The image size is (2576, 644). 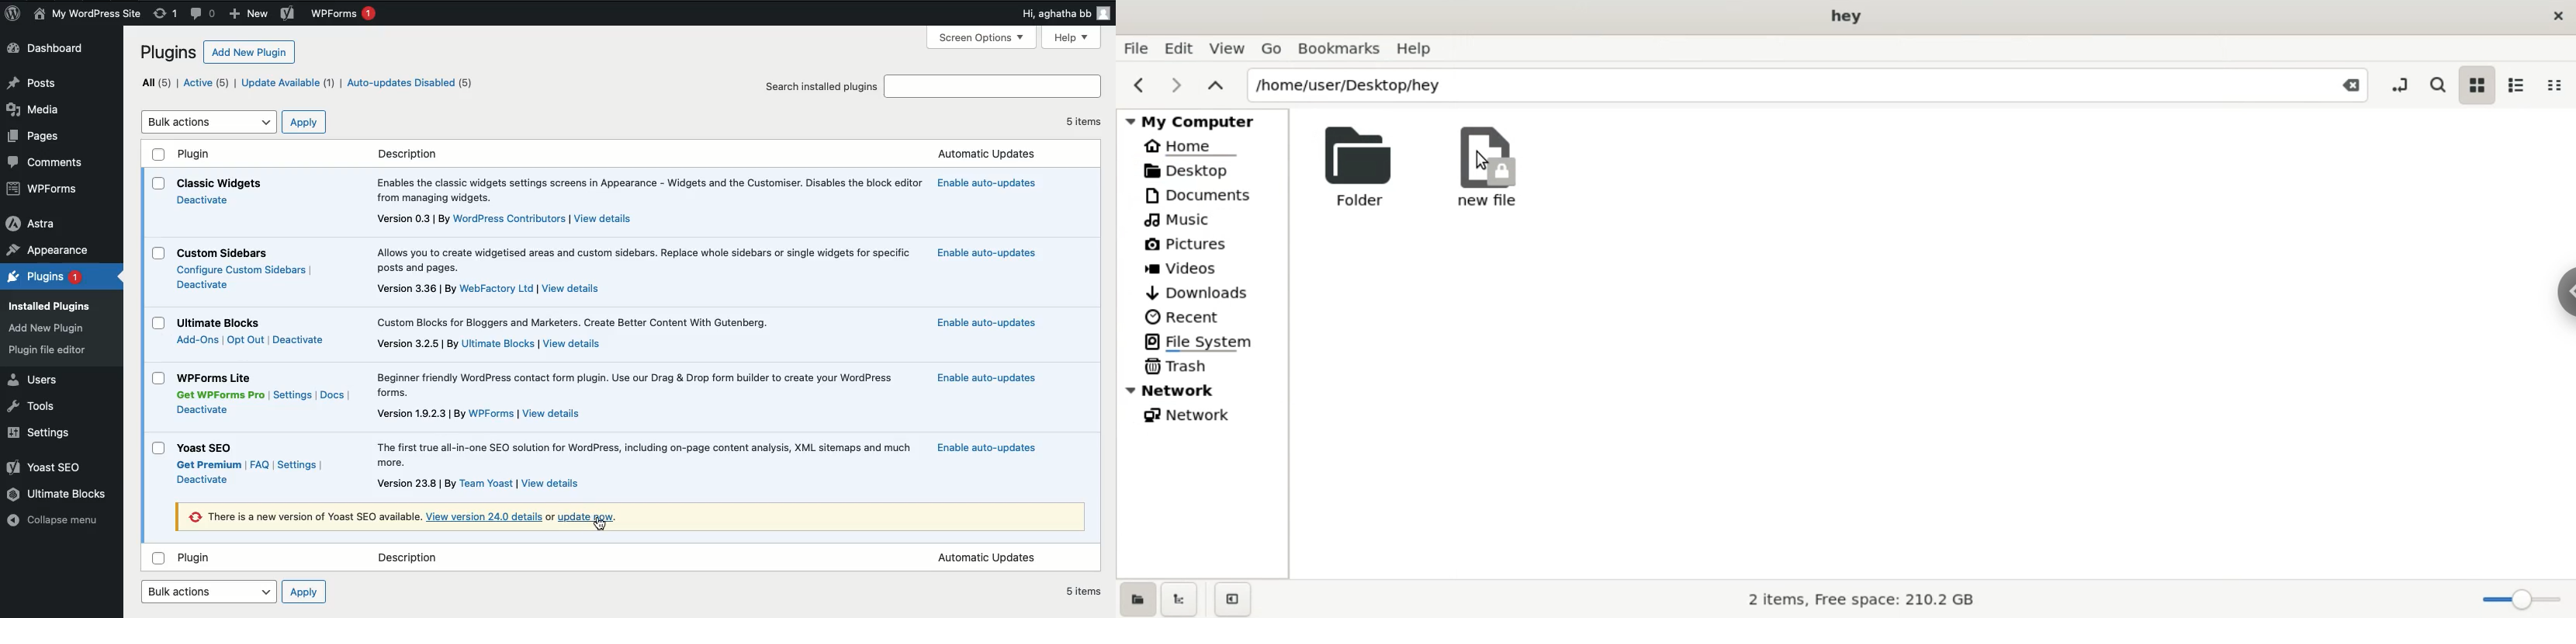 I want to click on File System, so click(x=1205, y=341).